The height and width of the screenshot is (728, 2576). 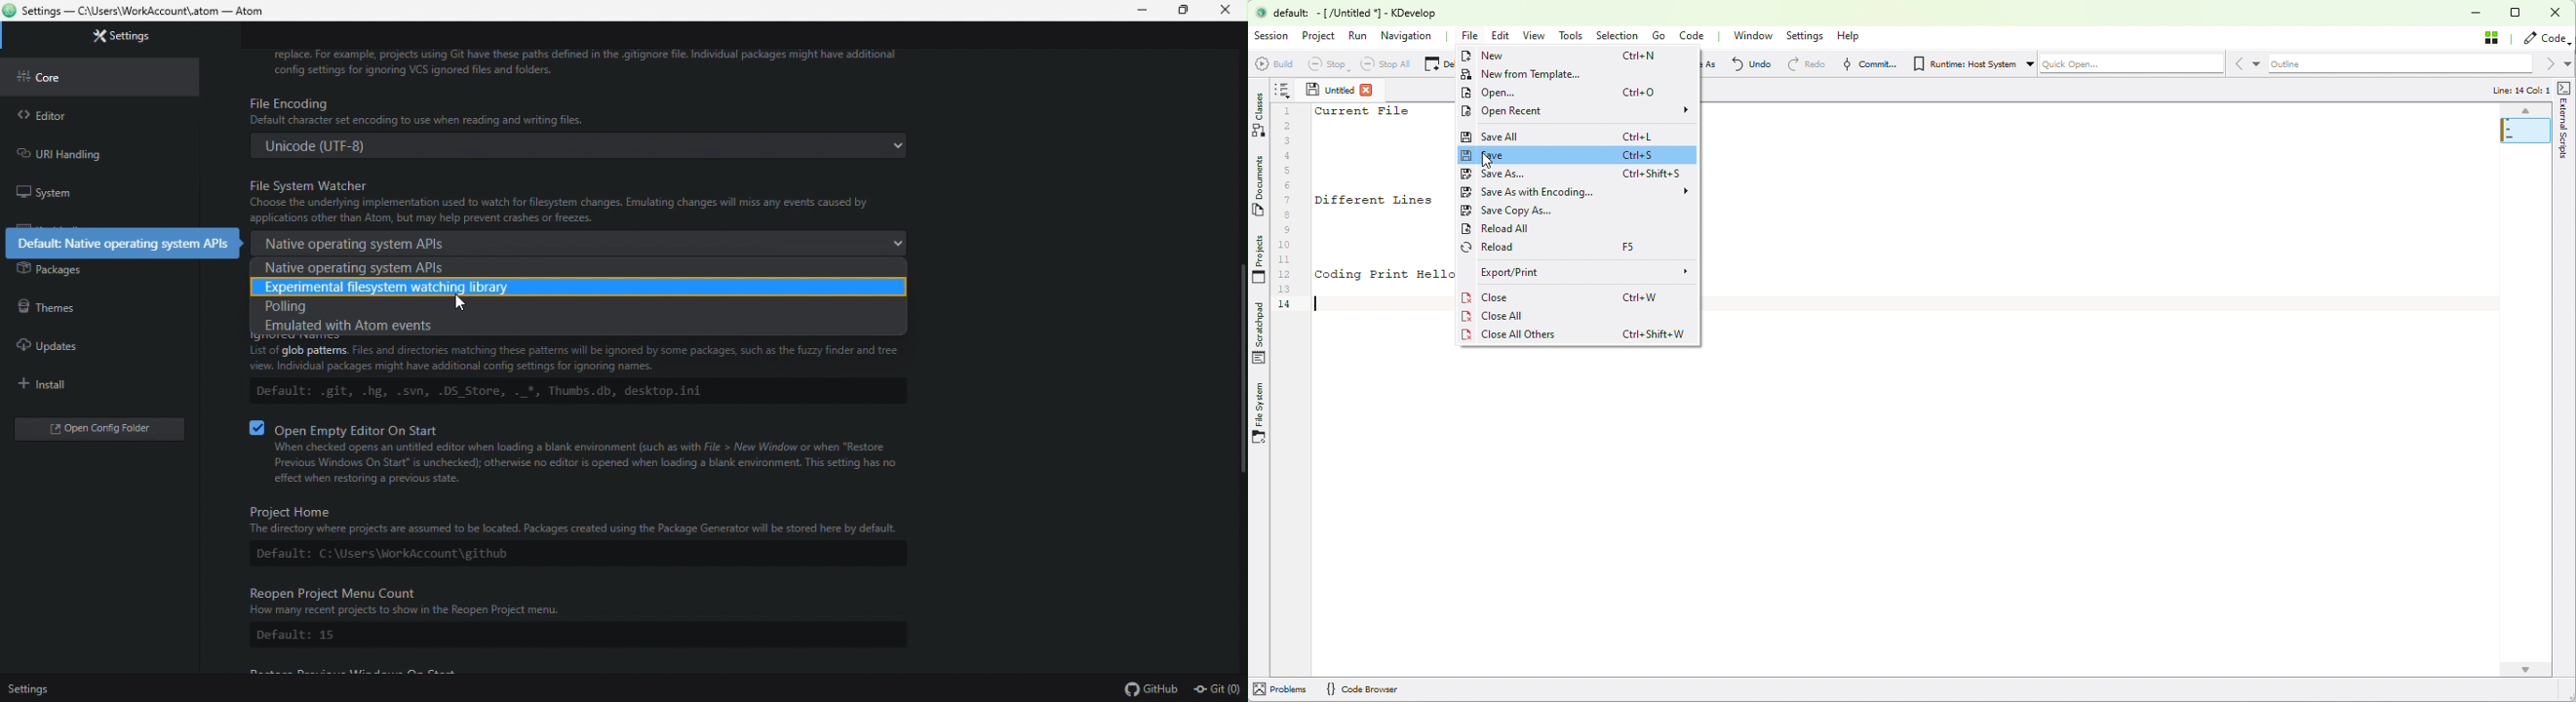 I want to click on Close, so click(x=1229, y=11).